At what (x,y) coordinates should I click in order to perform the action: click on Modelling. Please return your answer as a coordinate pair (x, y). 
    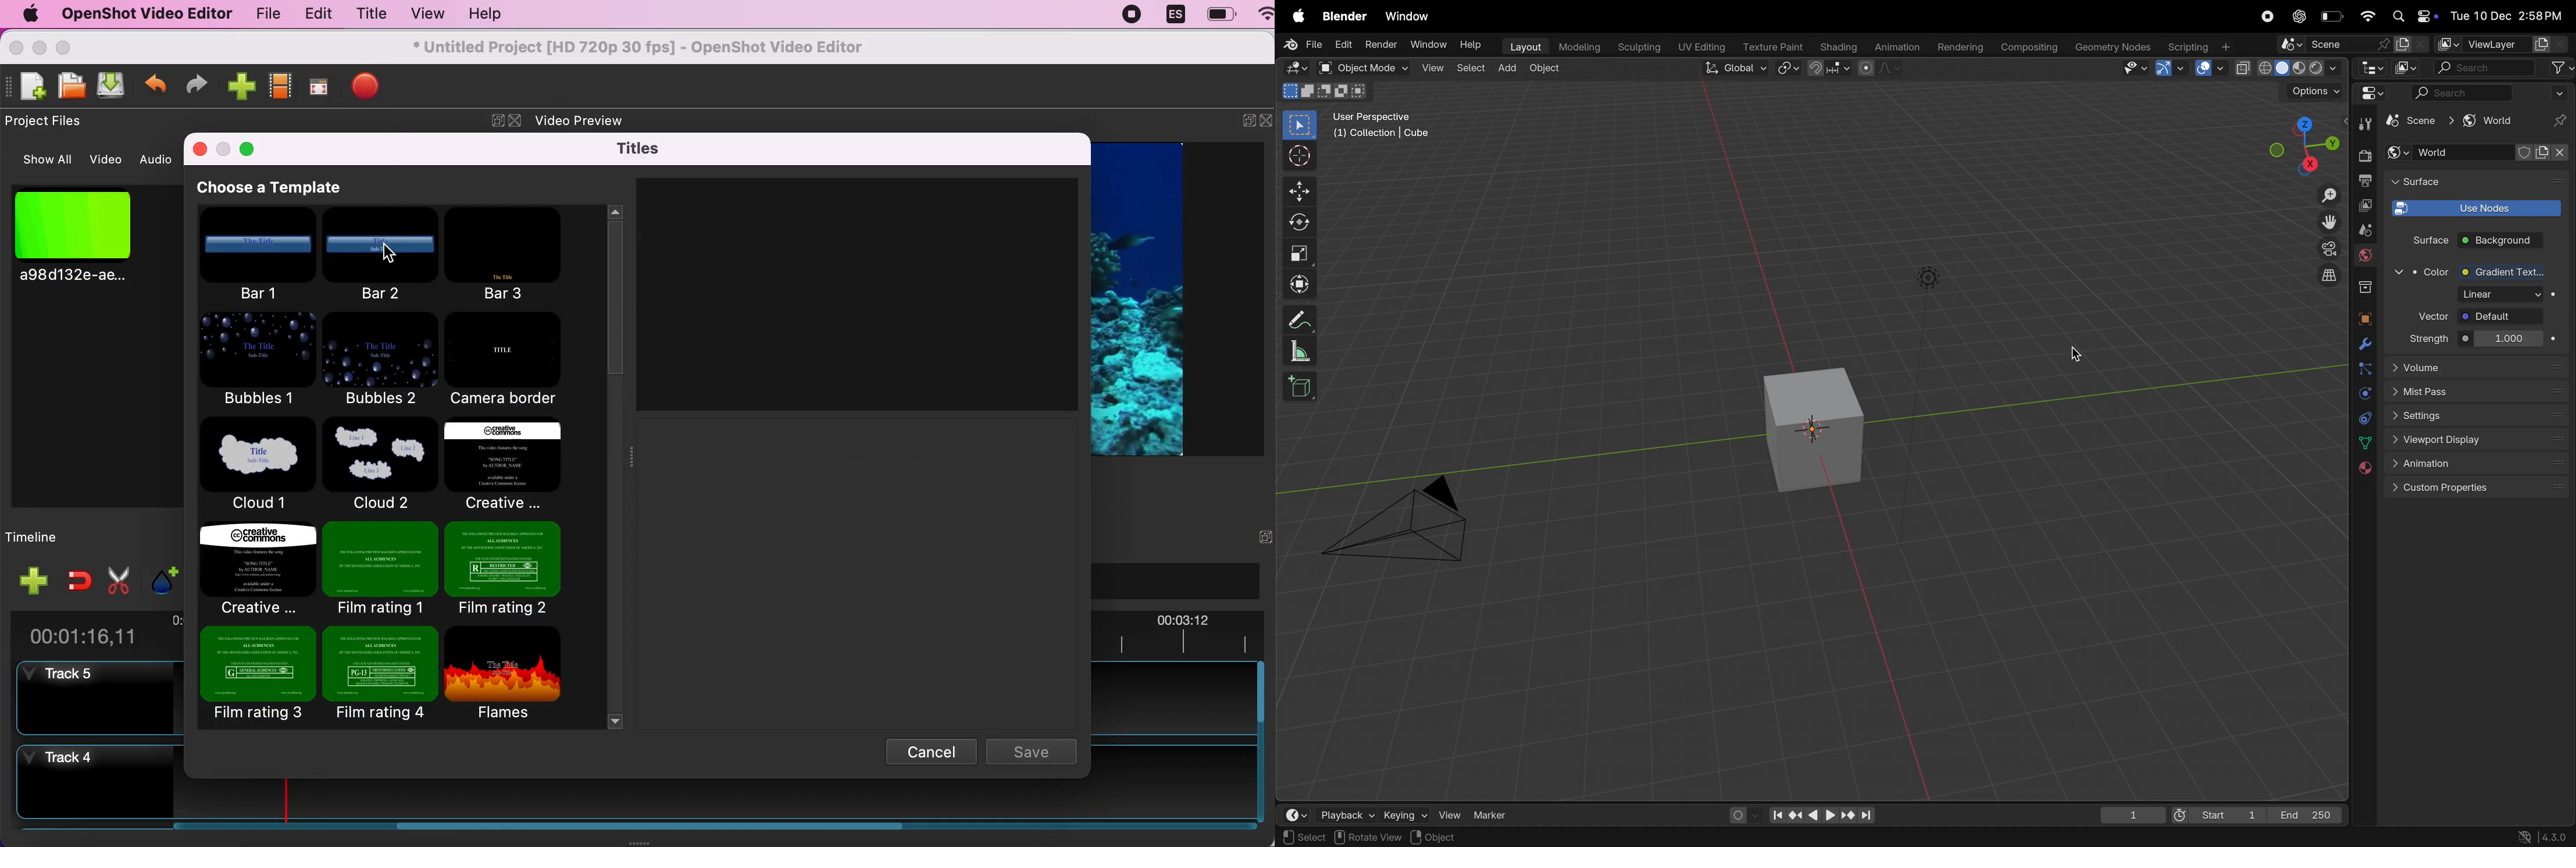
    Looking at the image, I should click on (1580, 47).